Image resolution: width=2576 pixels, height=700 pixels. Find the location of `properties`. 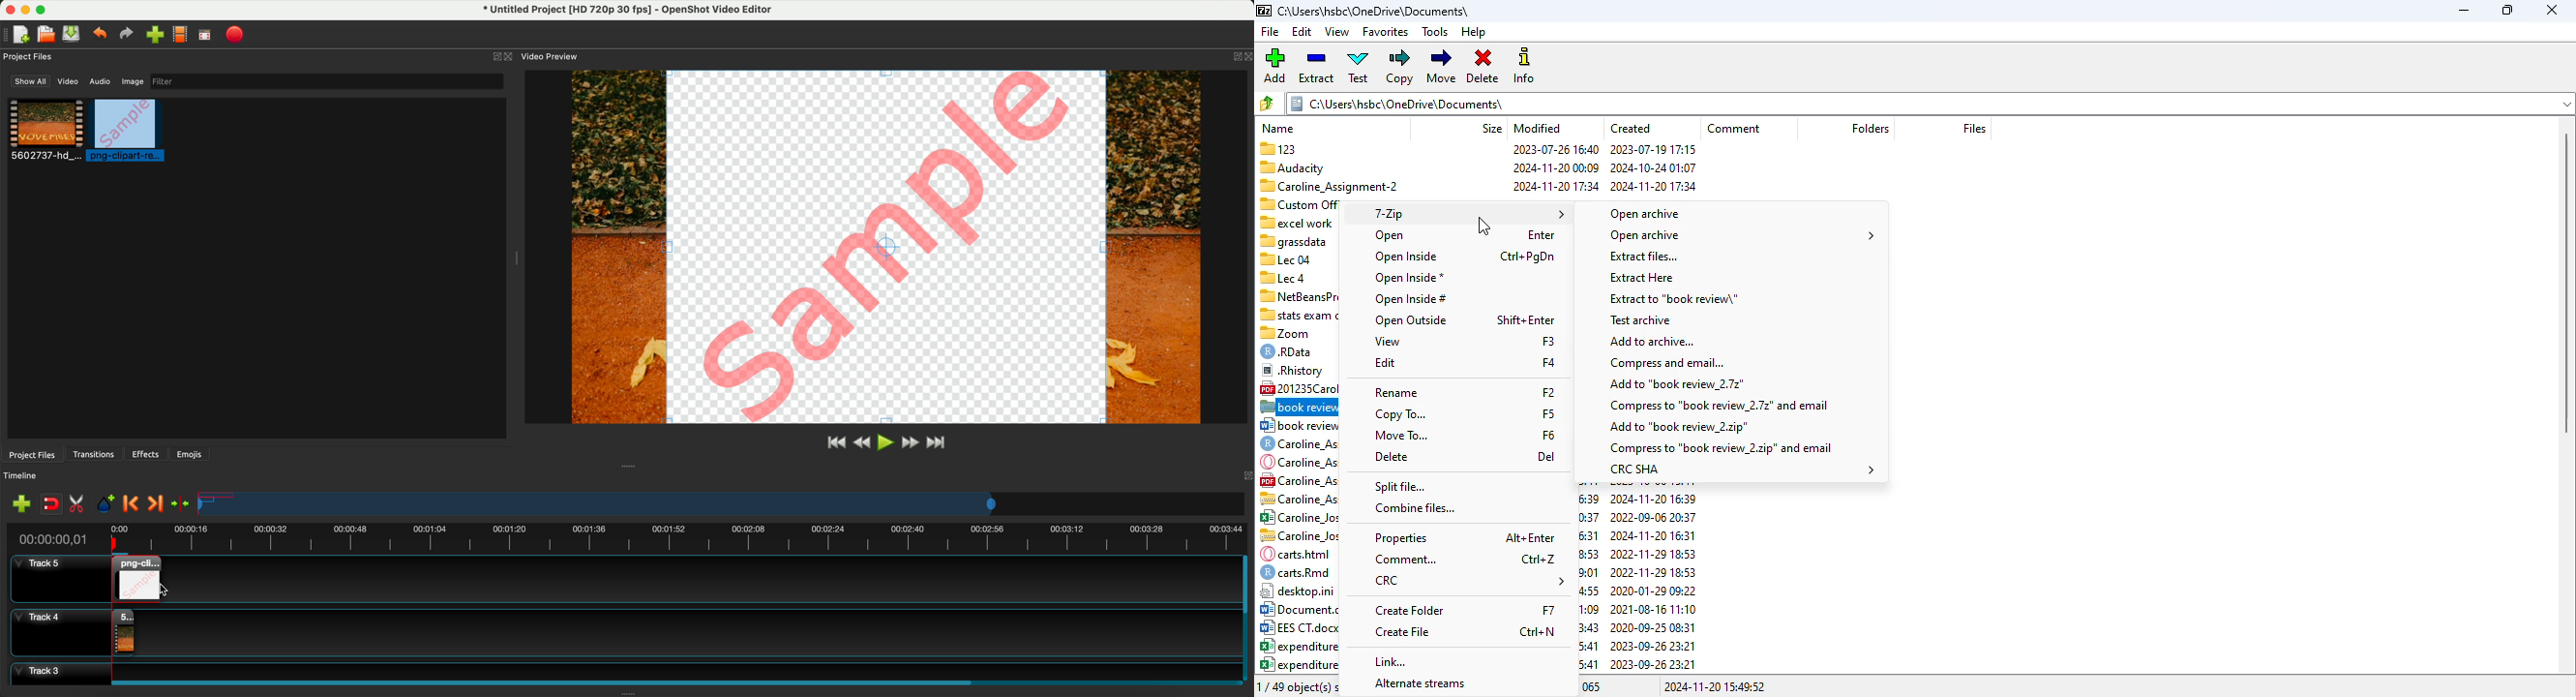

properties is located at coordinates (1402, 538).